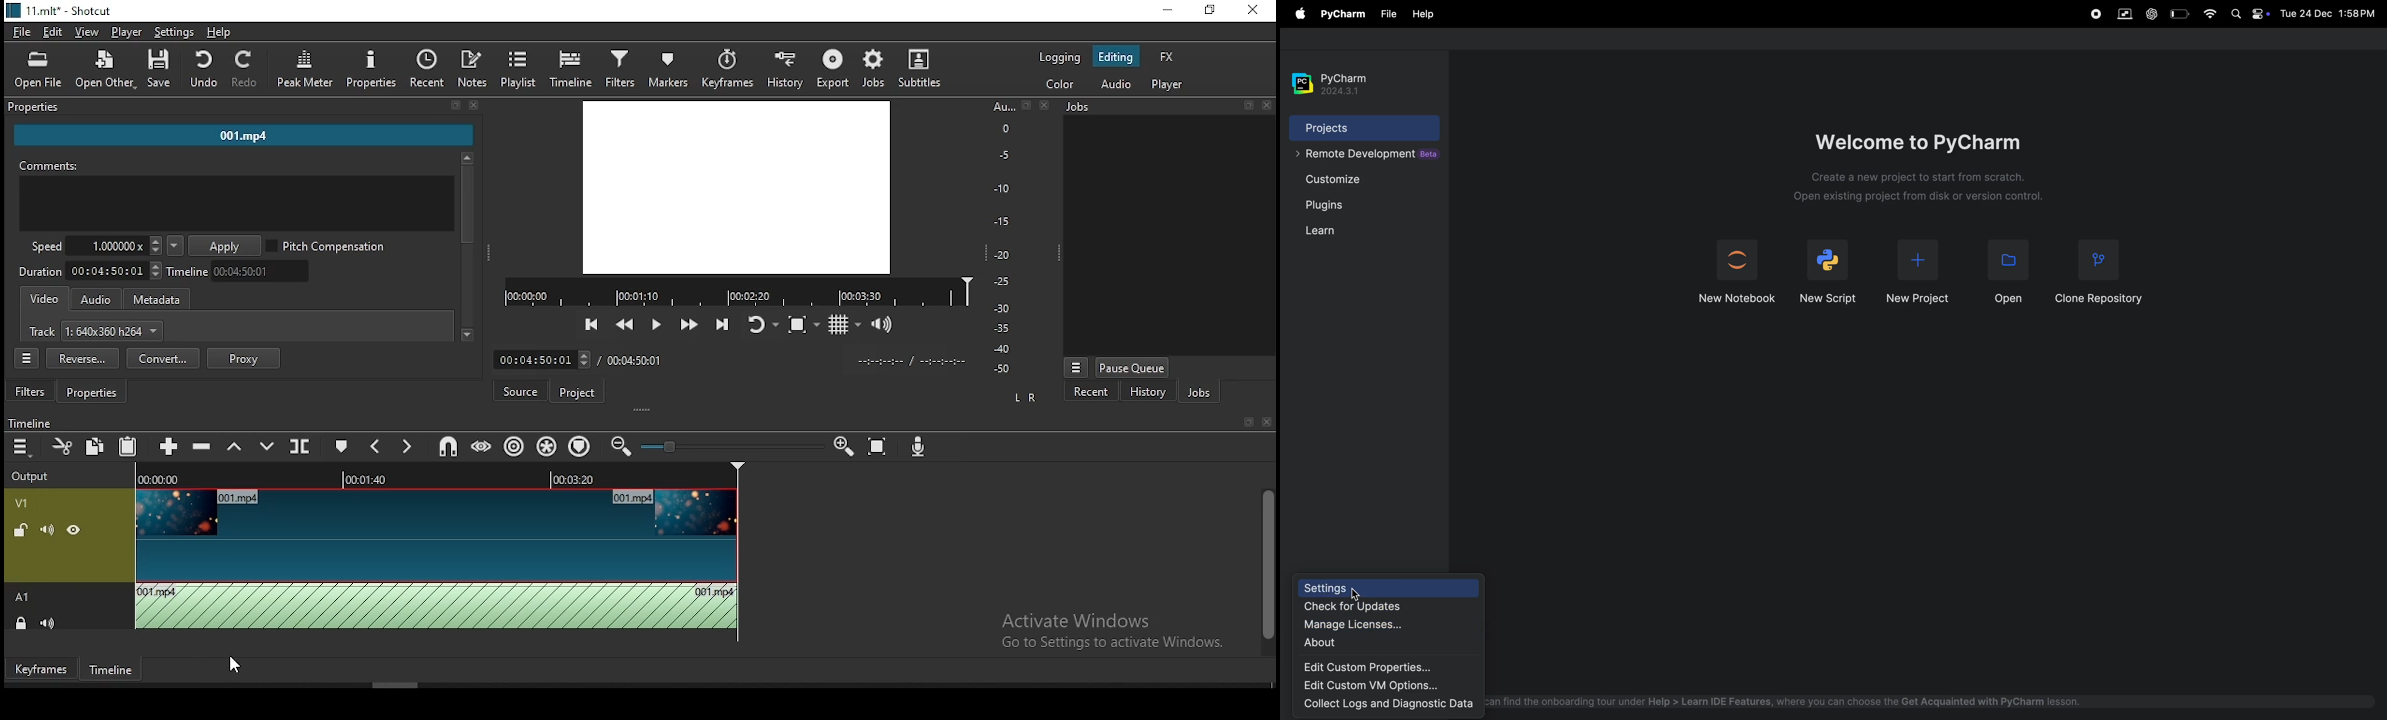 This screenshot has width=2408, height=728. What do you see at coordinates (409, 446) in the screenshot?
I see `next marker` at bounding box center [409, 446].